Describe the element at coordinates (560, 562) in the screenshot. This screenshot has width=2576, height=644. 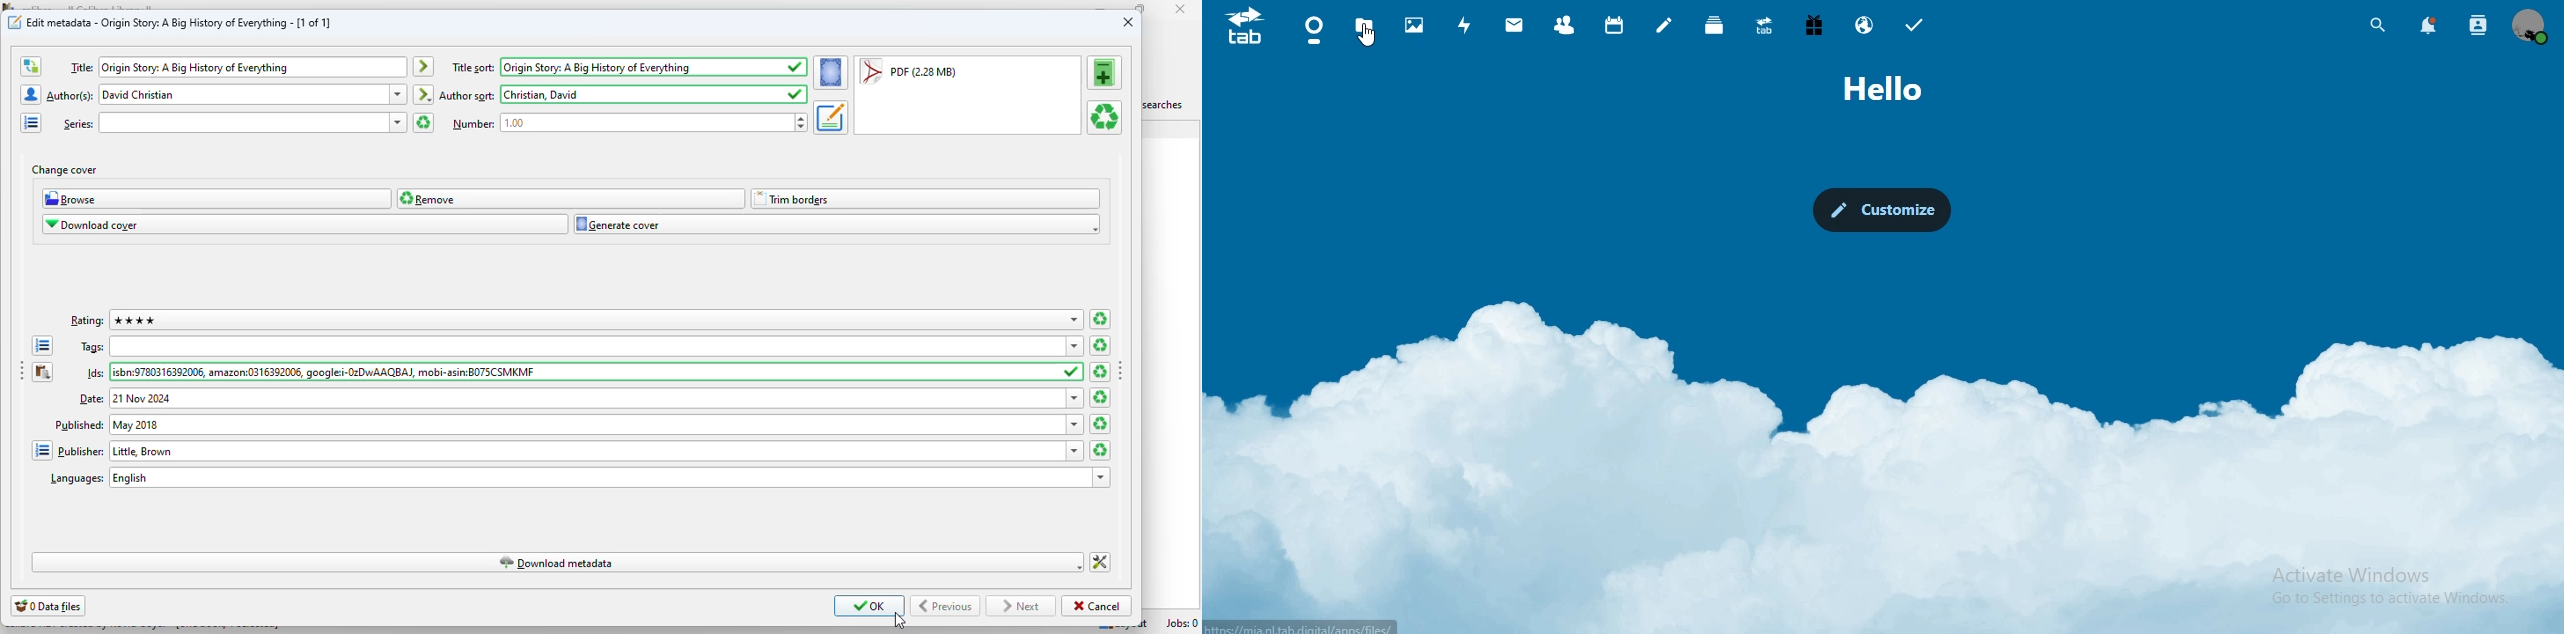
I see `download metadata` at that location.